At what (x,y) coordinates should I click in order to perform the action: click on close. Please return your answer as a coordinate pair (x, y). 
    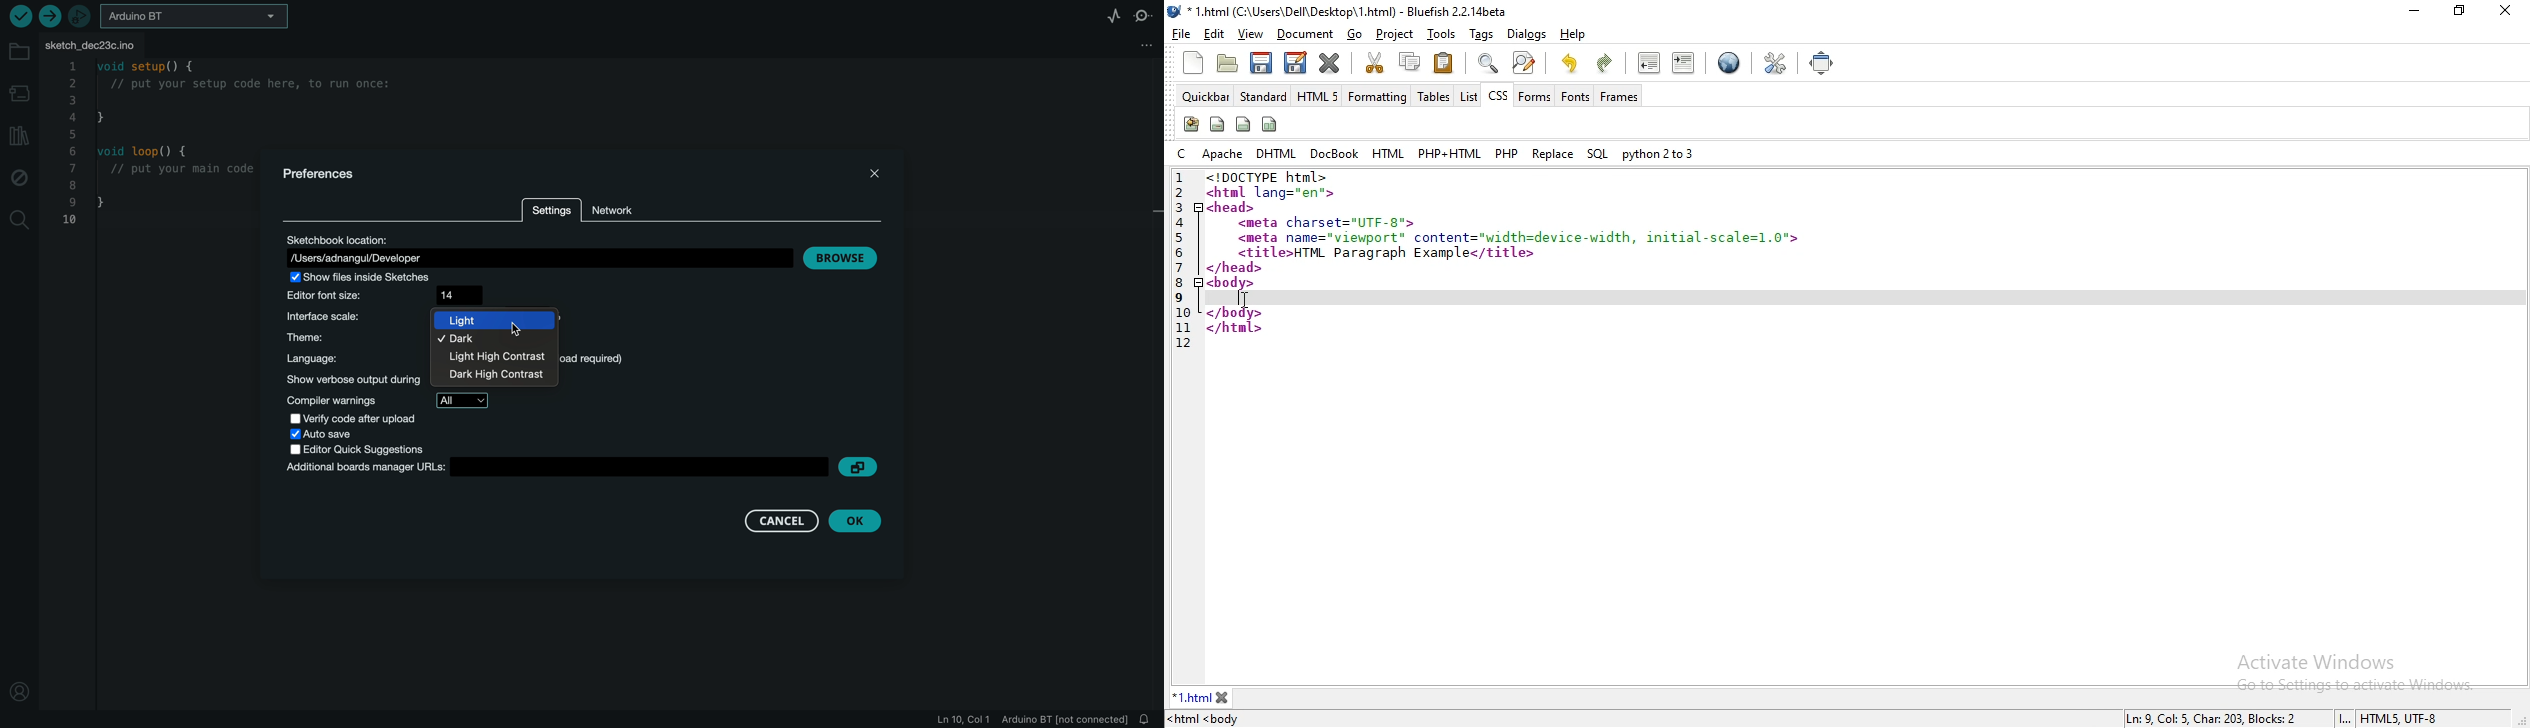
    Looking at the image, I should click on (1223, 697).